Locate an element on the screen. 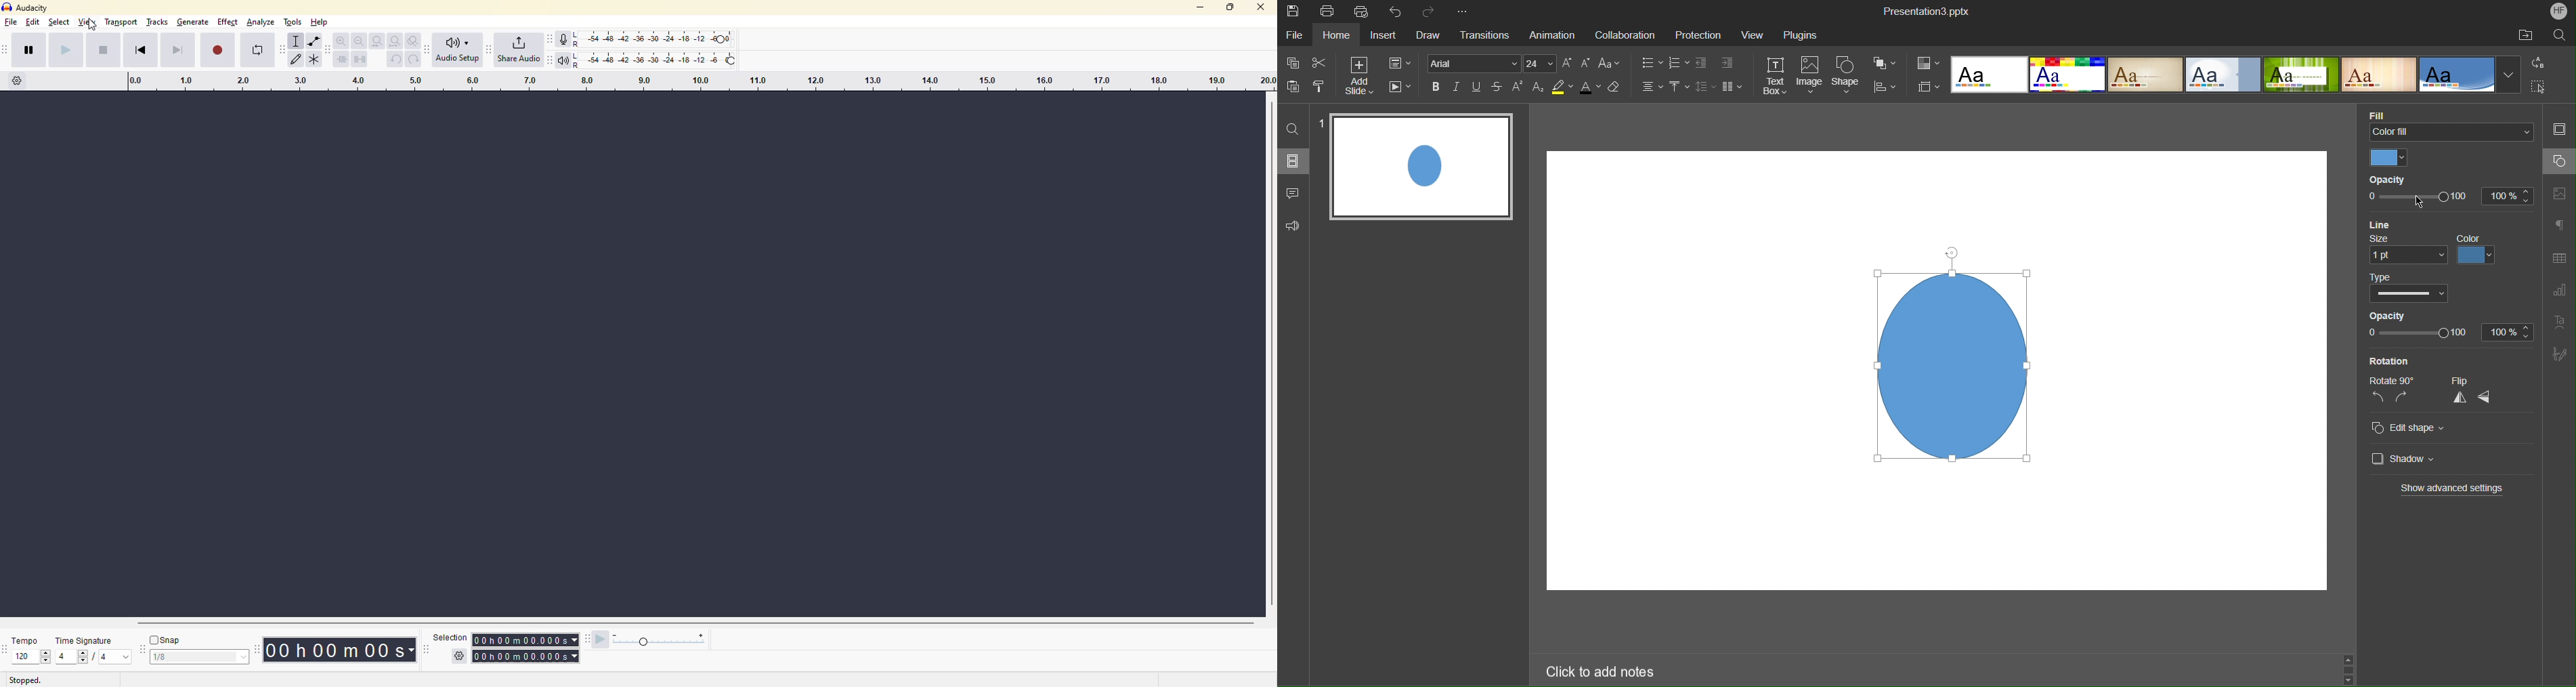 This screenshot has width=2576, height=700. Color is located at coordinates (2478, 251).